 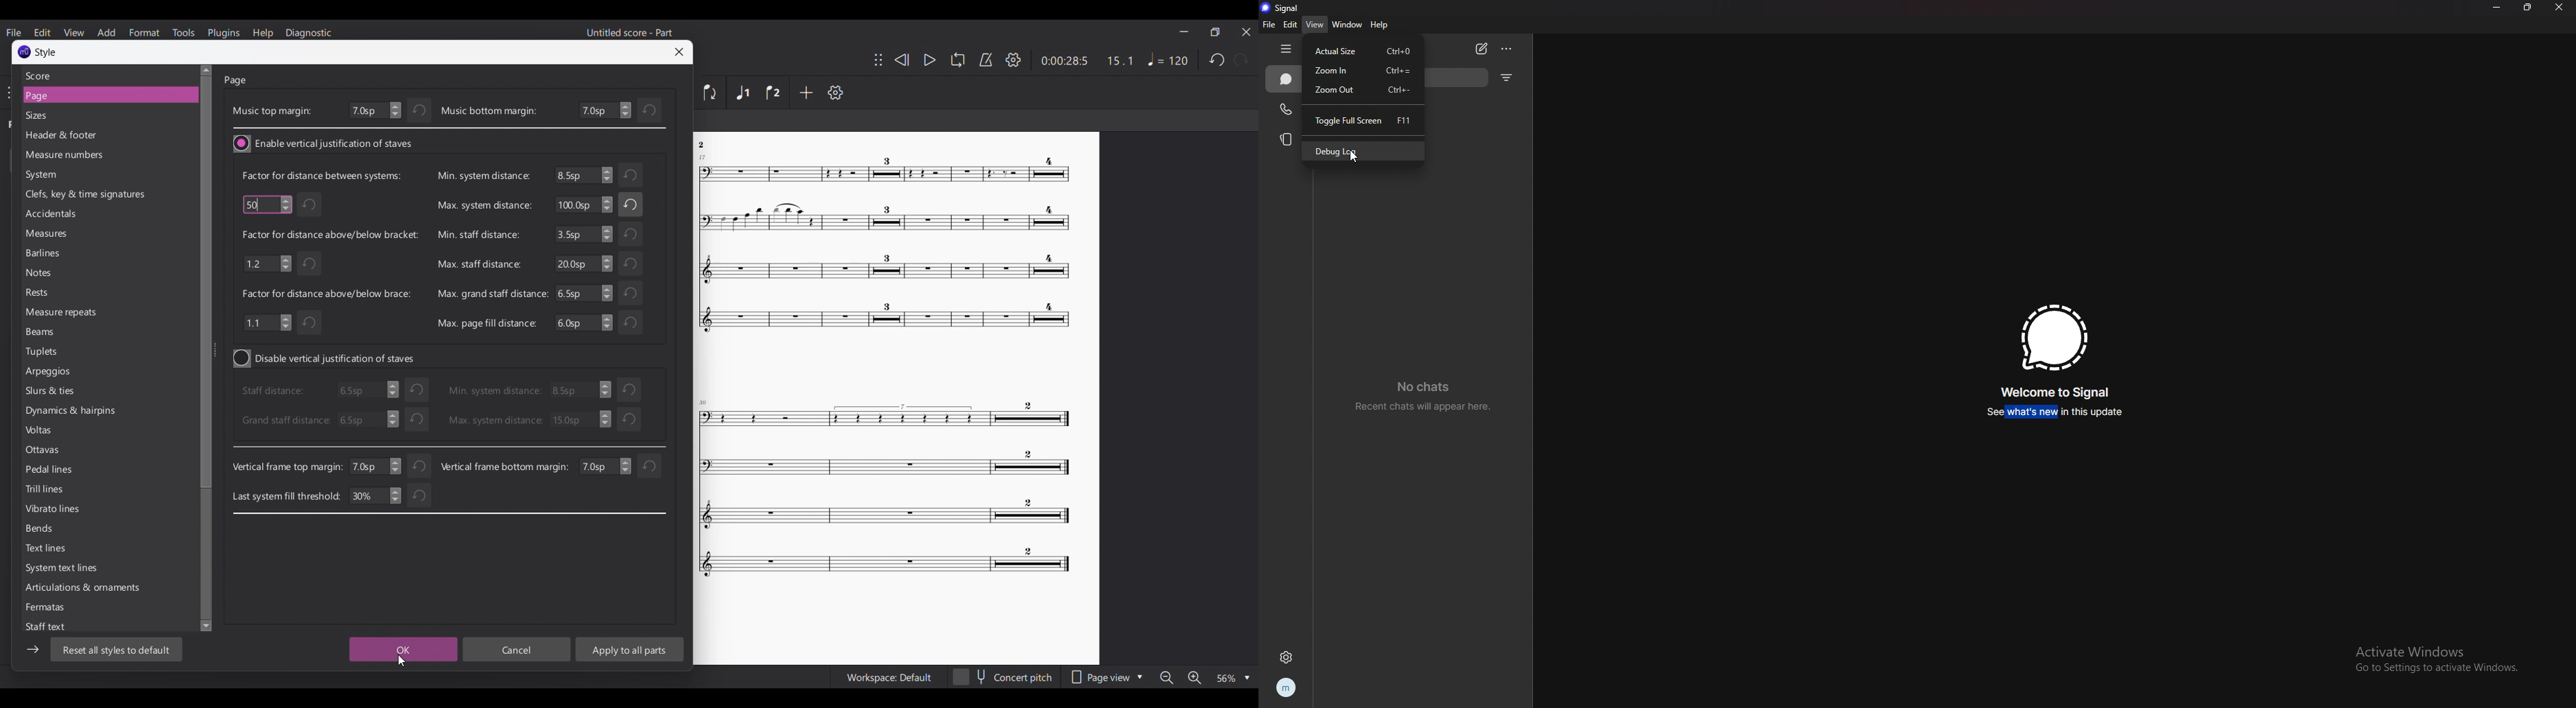 What do you see at coordinates (487, 323) in the screenshot?
I see `Max. page fill distance` at bounding box center [487, 323].